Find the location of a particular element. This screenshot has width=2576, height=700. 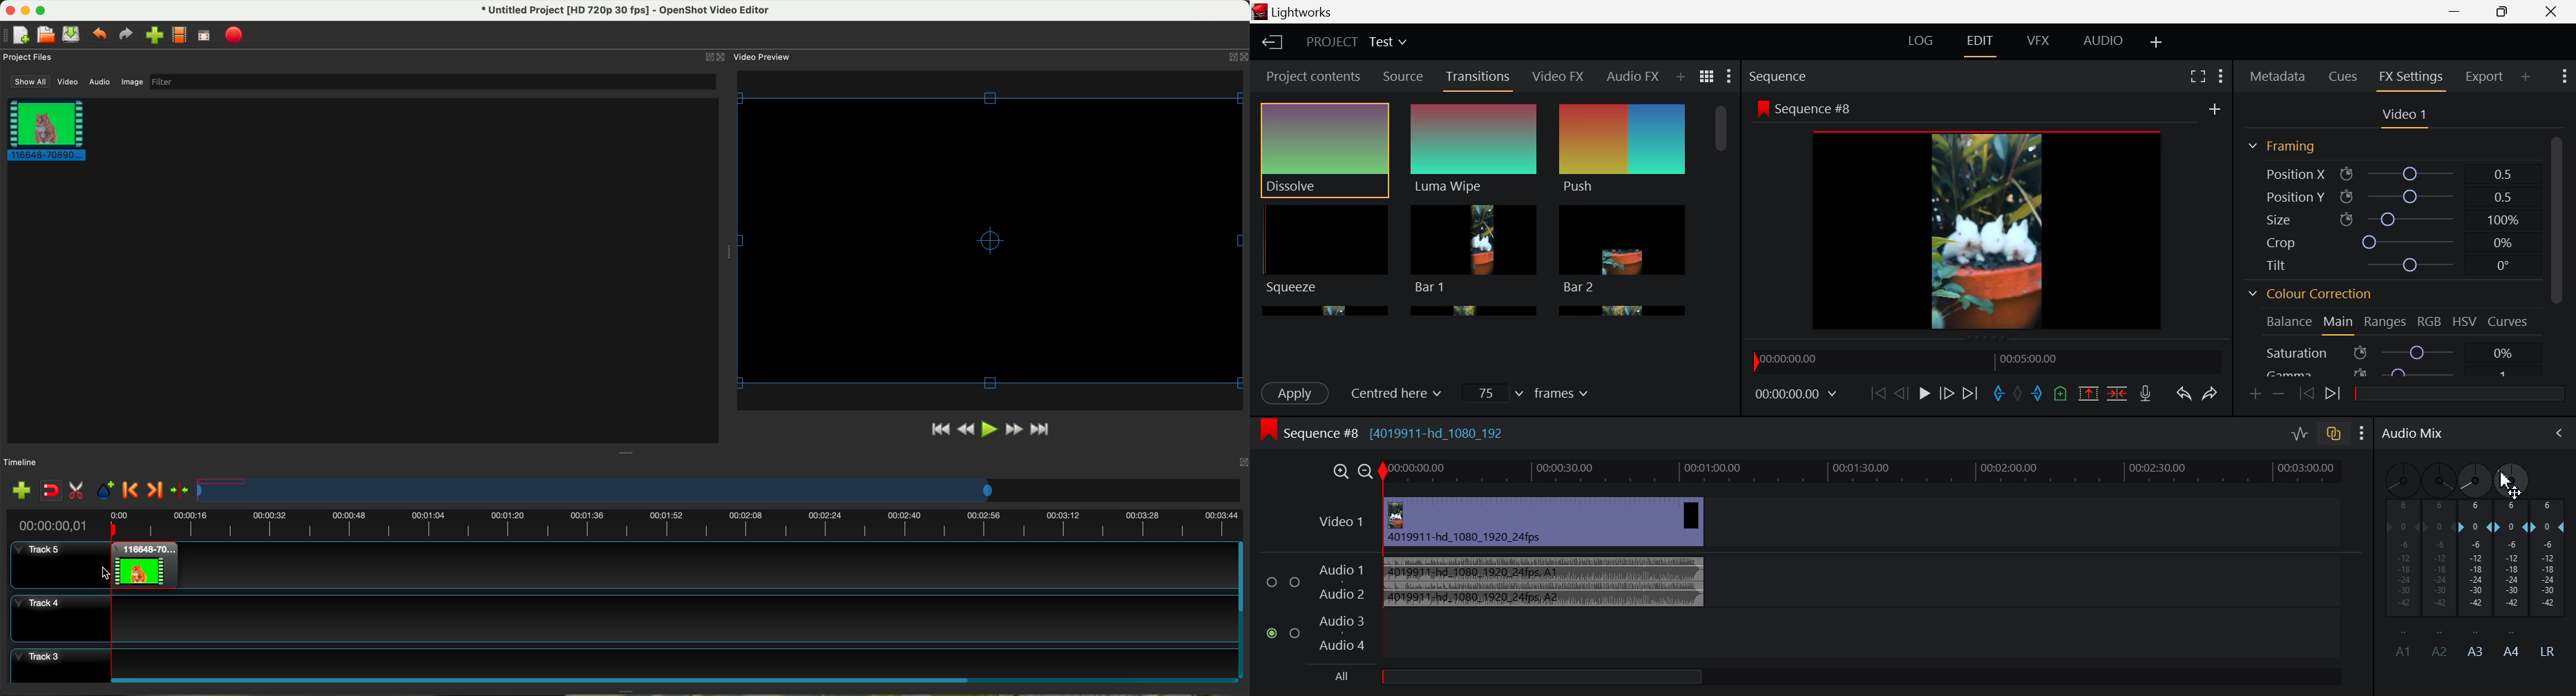

Toggle audio levels editing is located at coordinates (2299, 436).